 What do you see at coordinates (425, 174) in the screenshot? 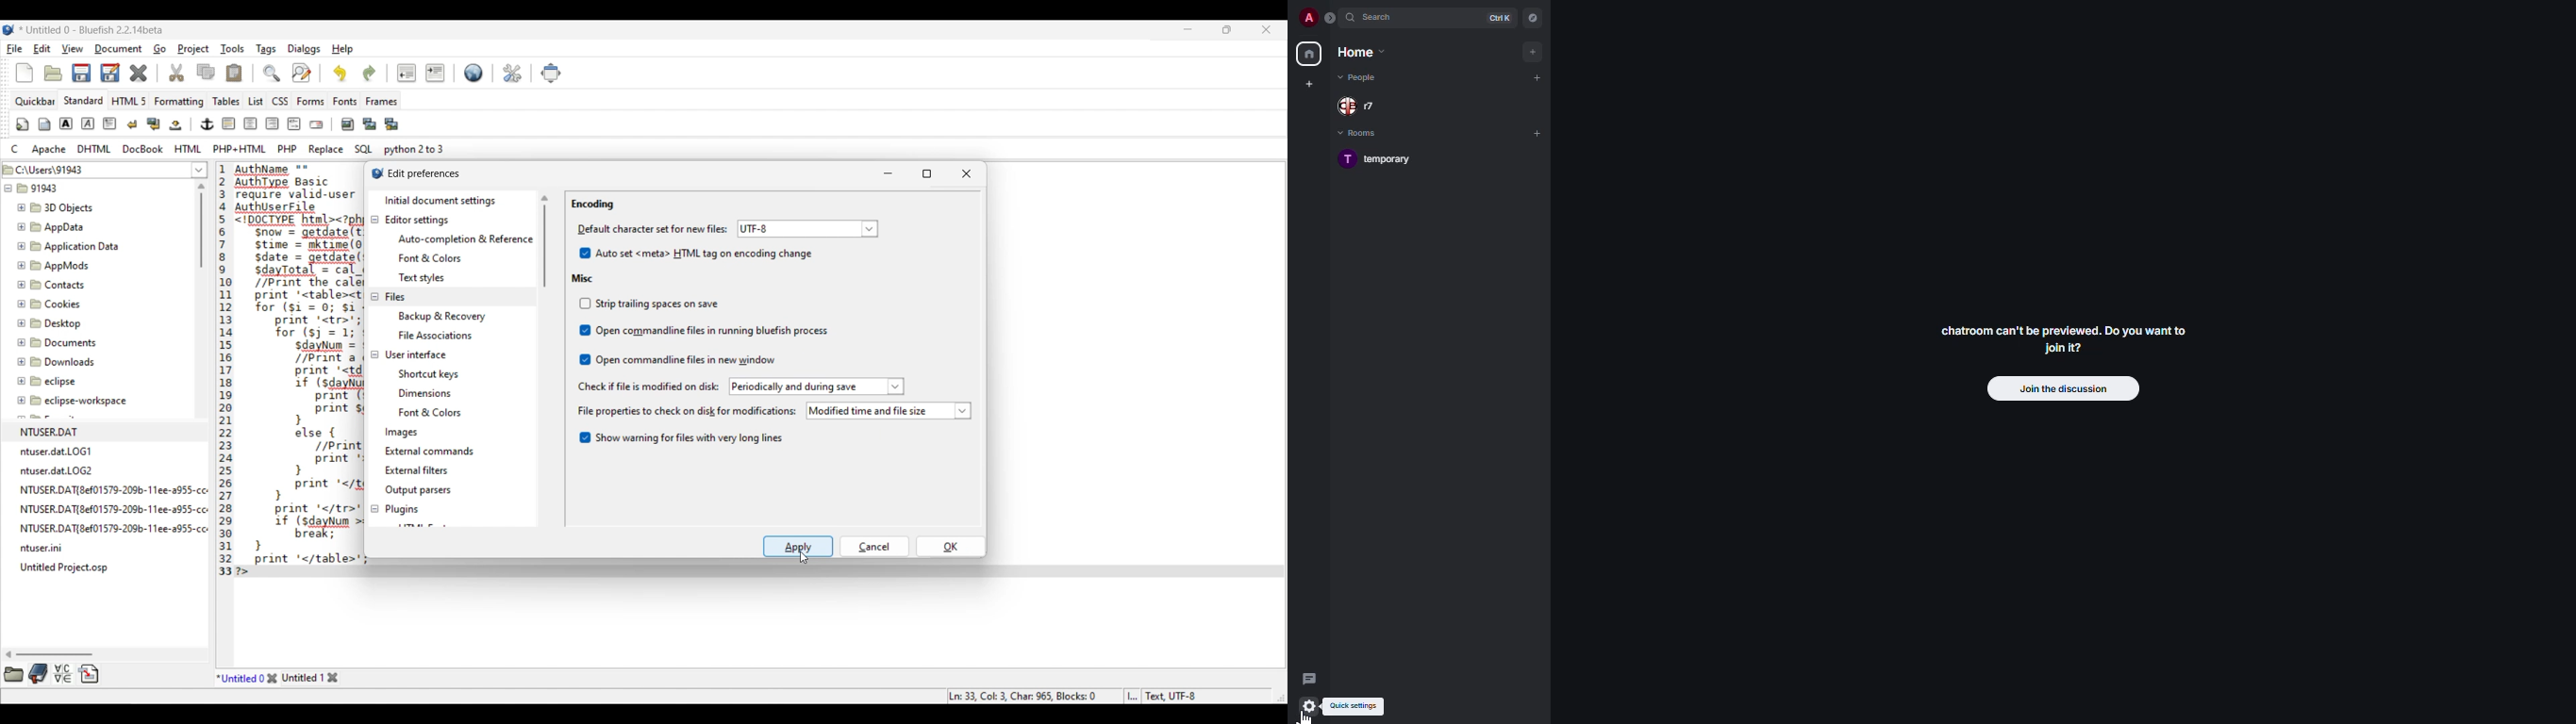
I see `Window title` at bounding box center [425, 174].